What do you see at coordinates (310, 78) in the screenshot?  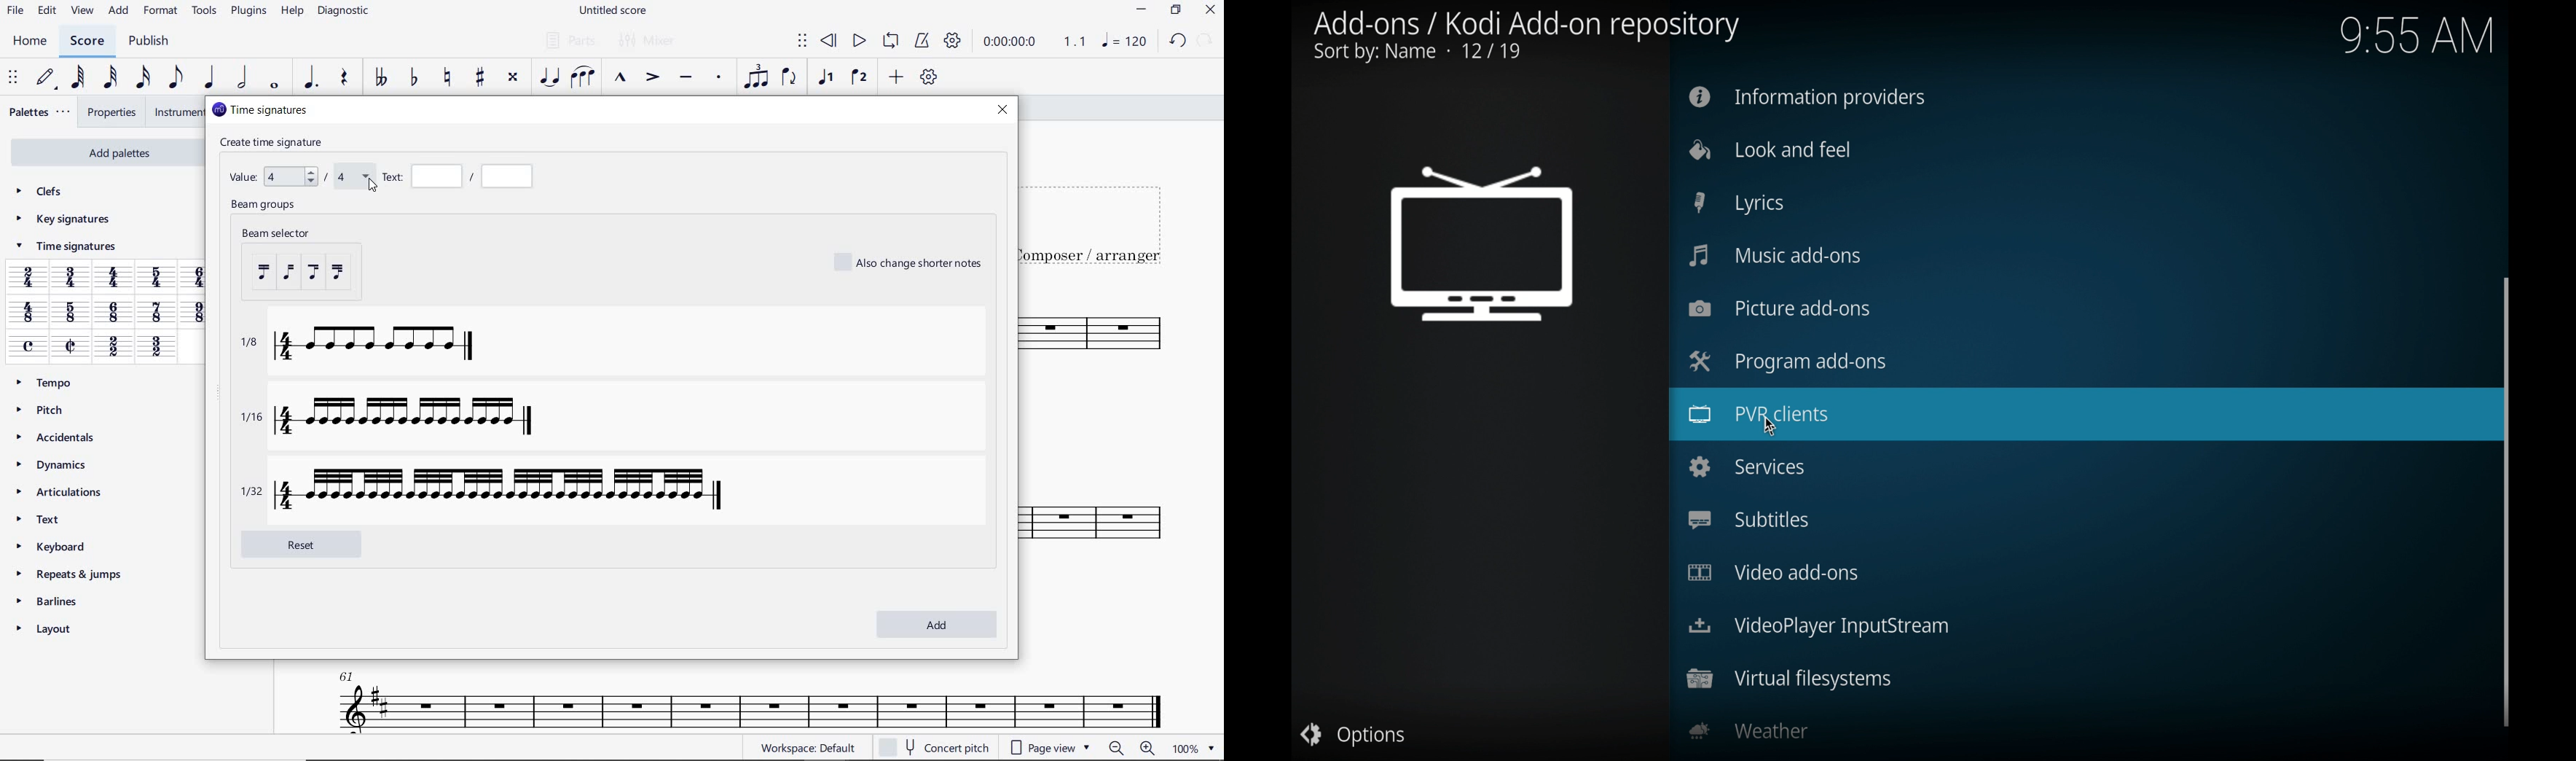 I see `AUGMENTATION DOT` at bounding box center [310, 78].